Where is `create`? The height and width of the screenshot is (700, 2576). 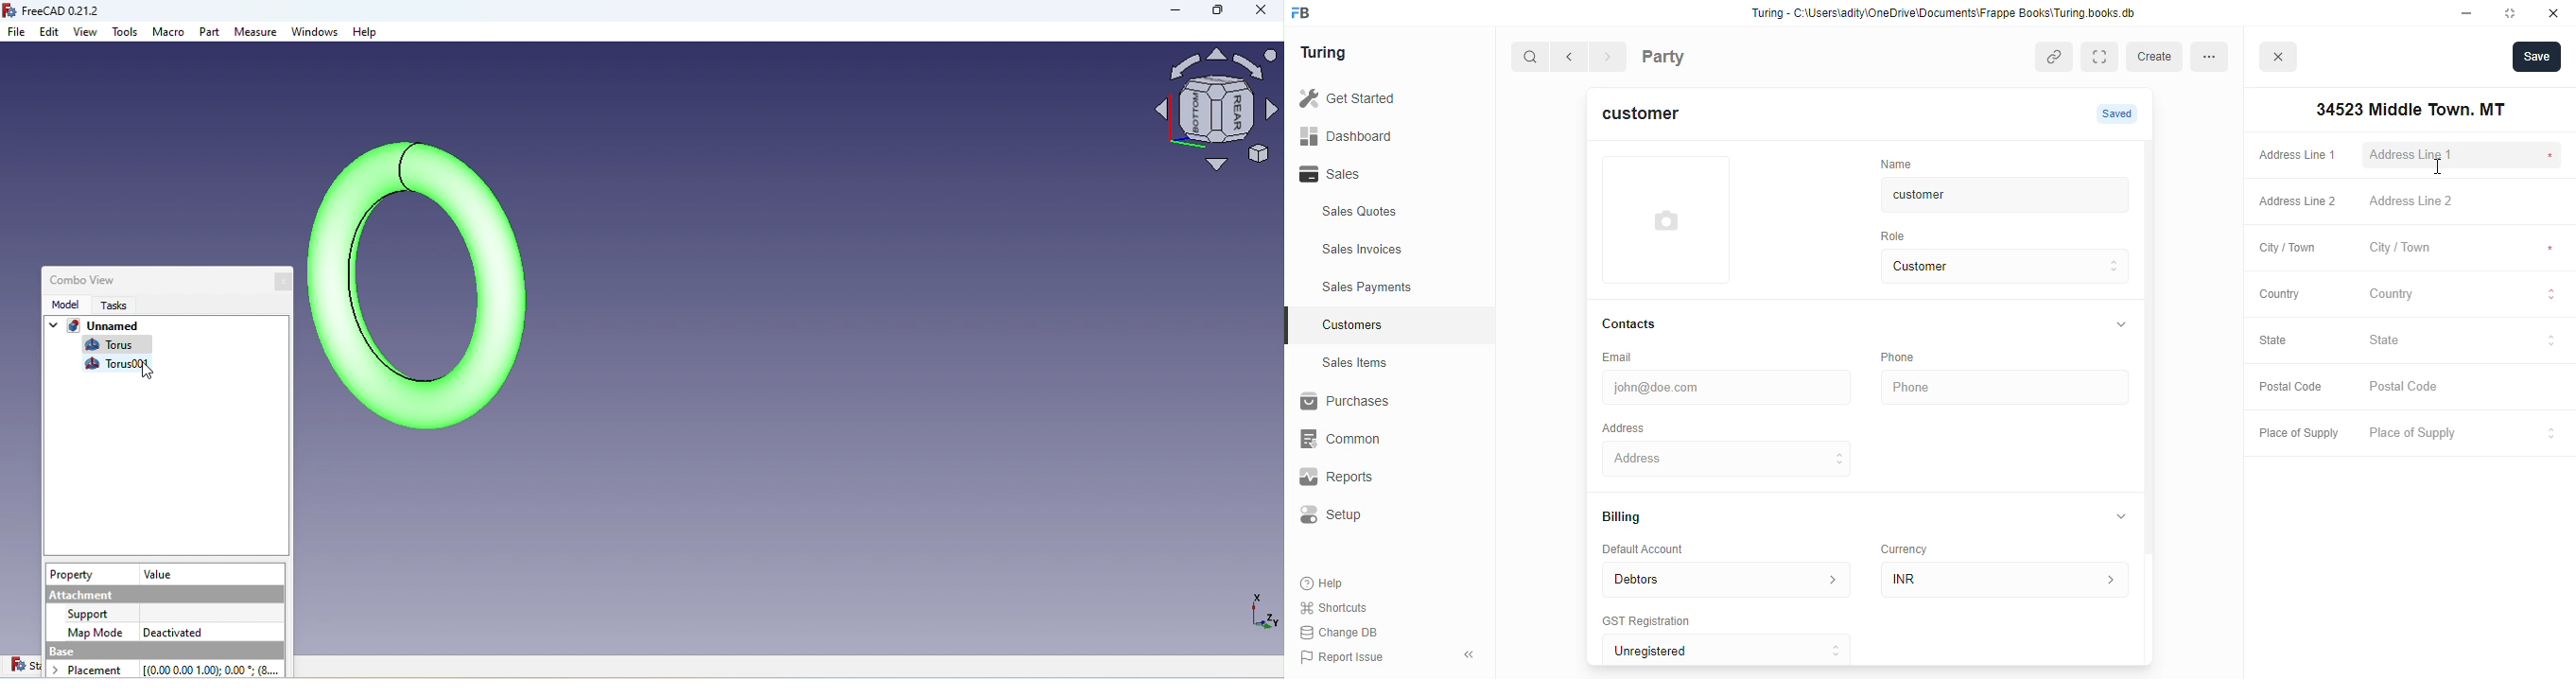
create is located at coordinates (2157, 57).